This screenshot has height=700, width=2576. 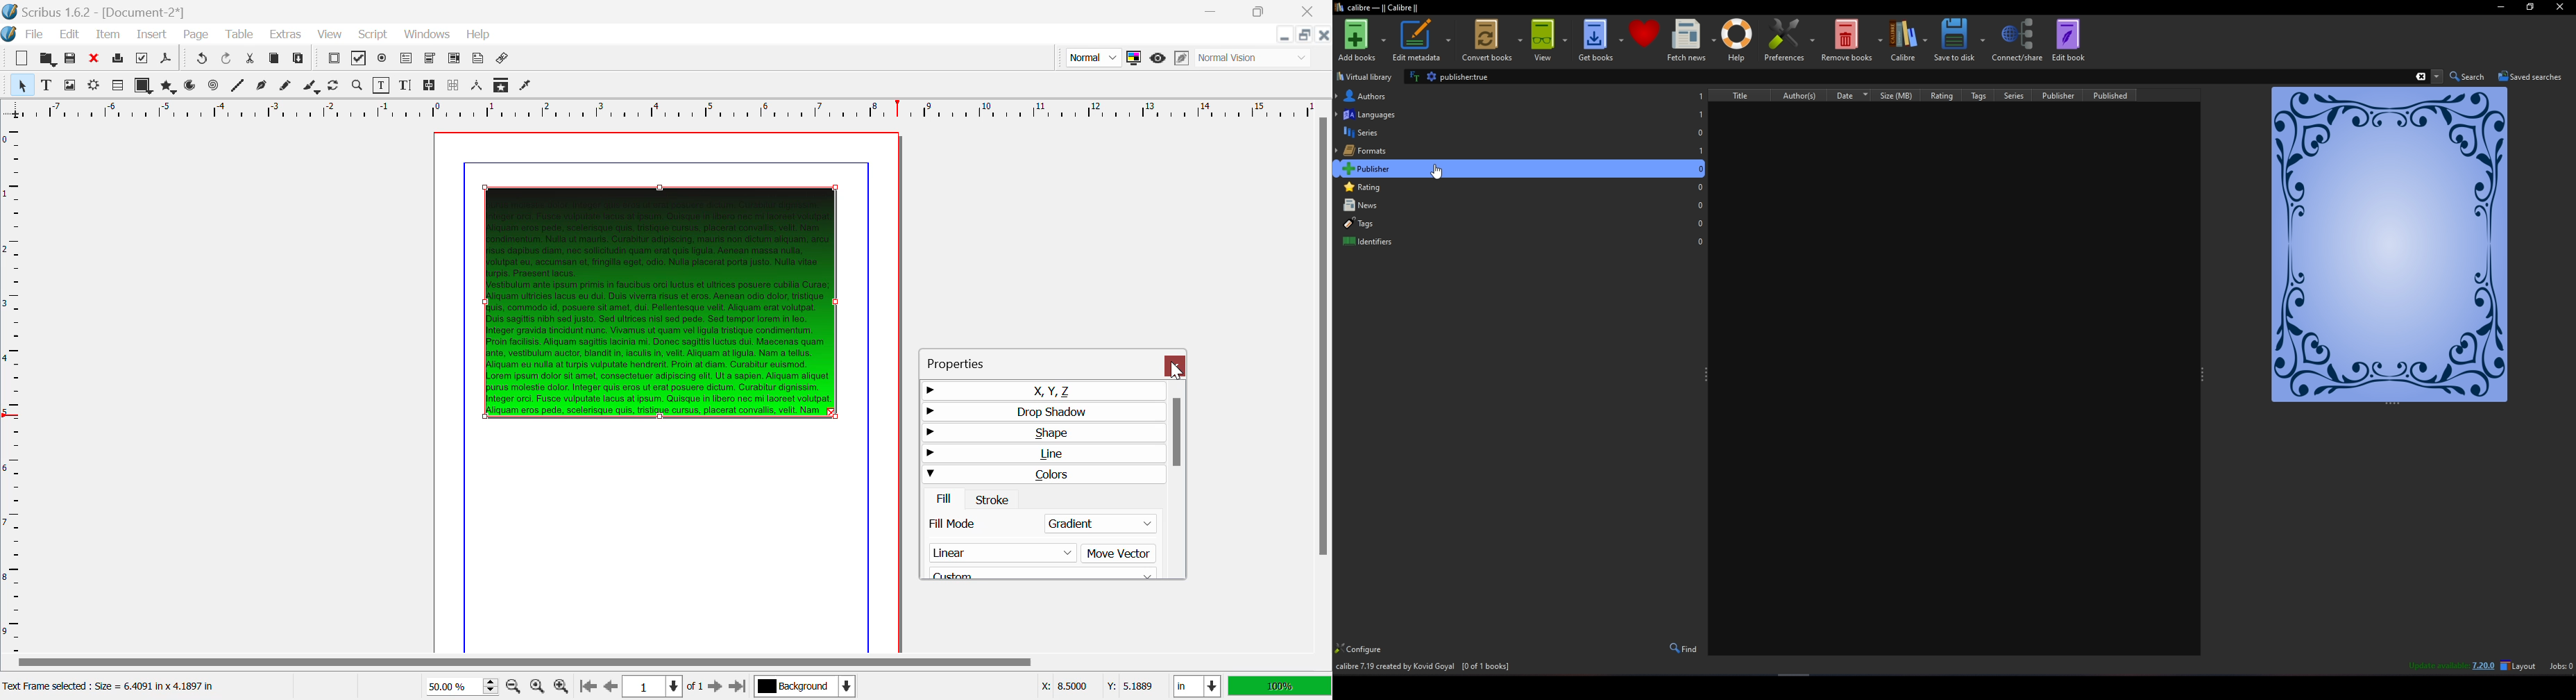 I want to click on Preferences, so click(x=1789, y=40).